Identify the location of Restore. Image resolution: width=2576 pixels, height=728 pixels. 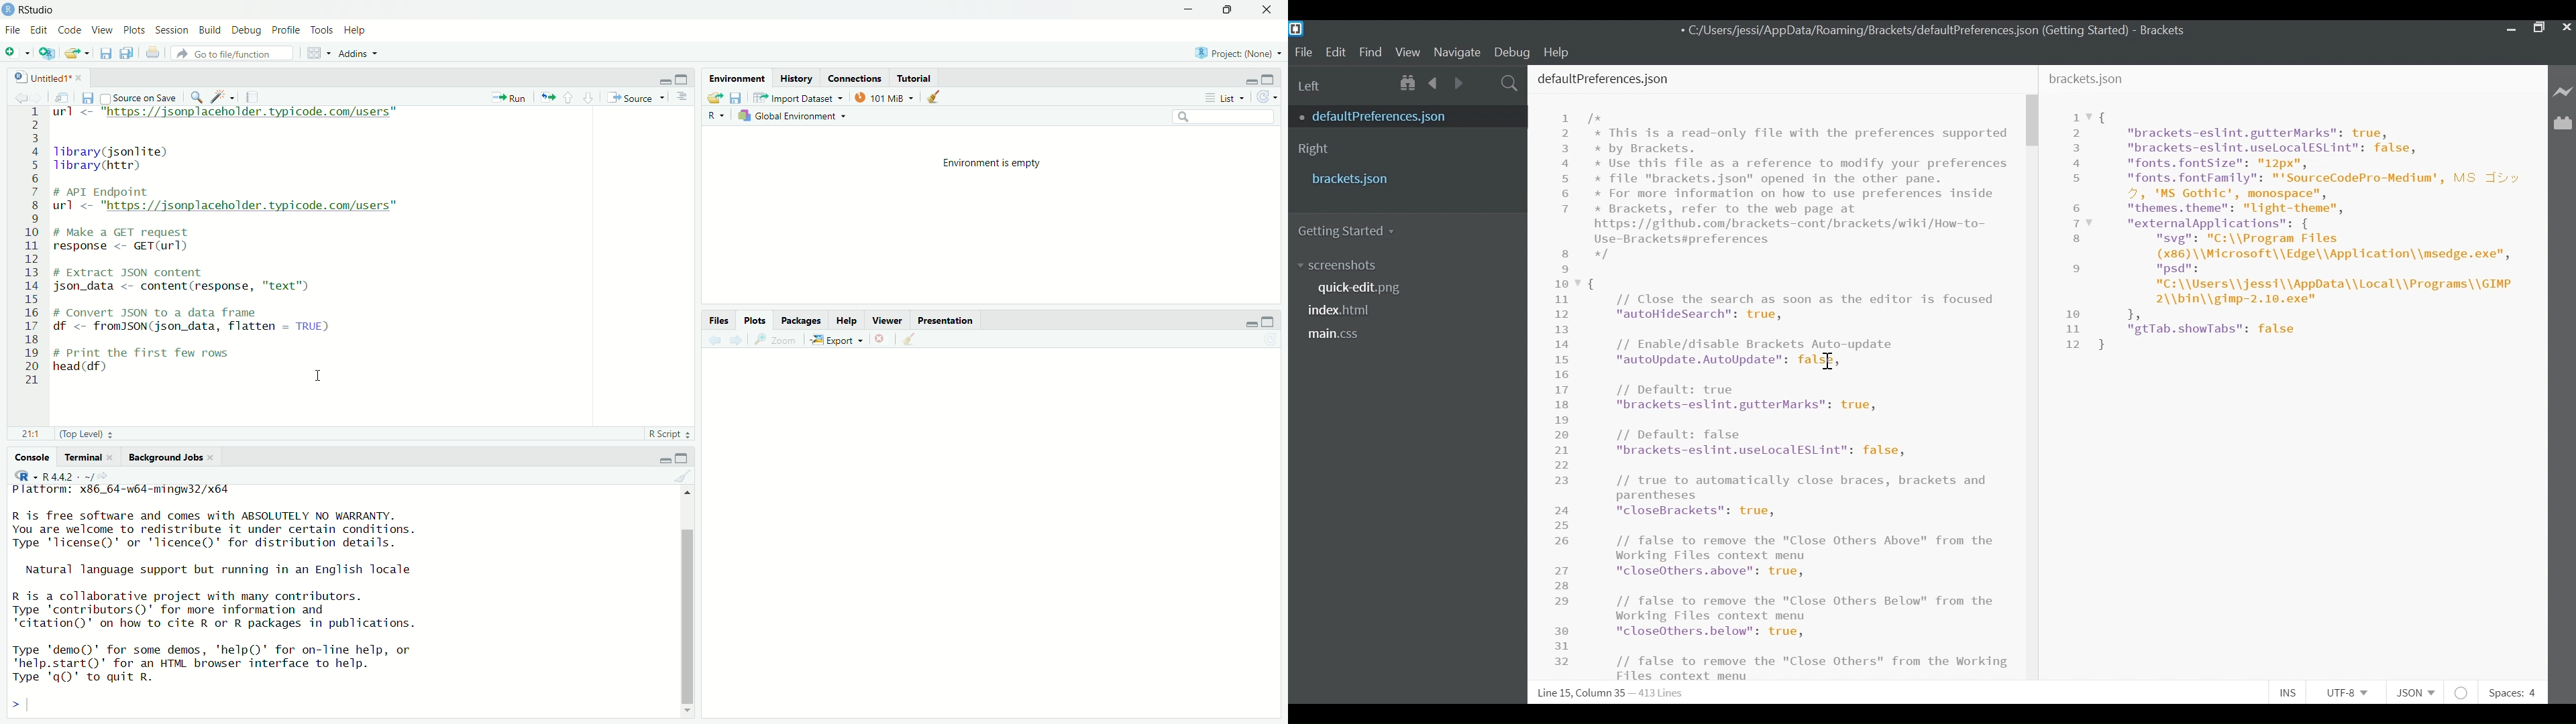
(2539, 27).